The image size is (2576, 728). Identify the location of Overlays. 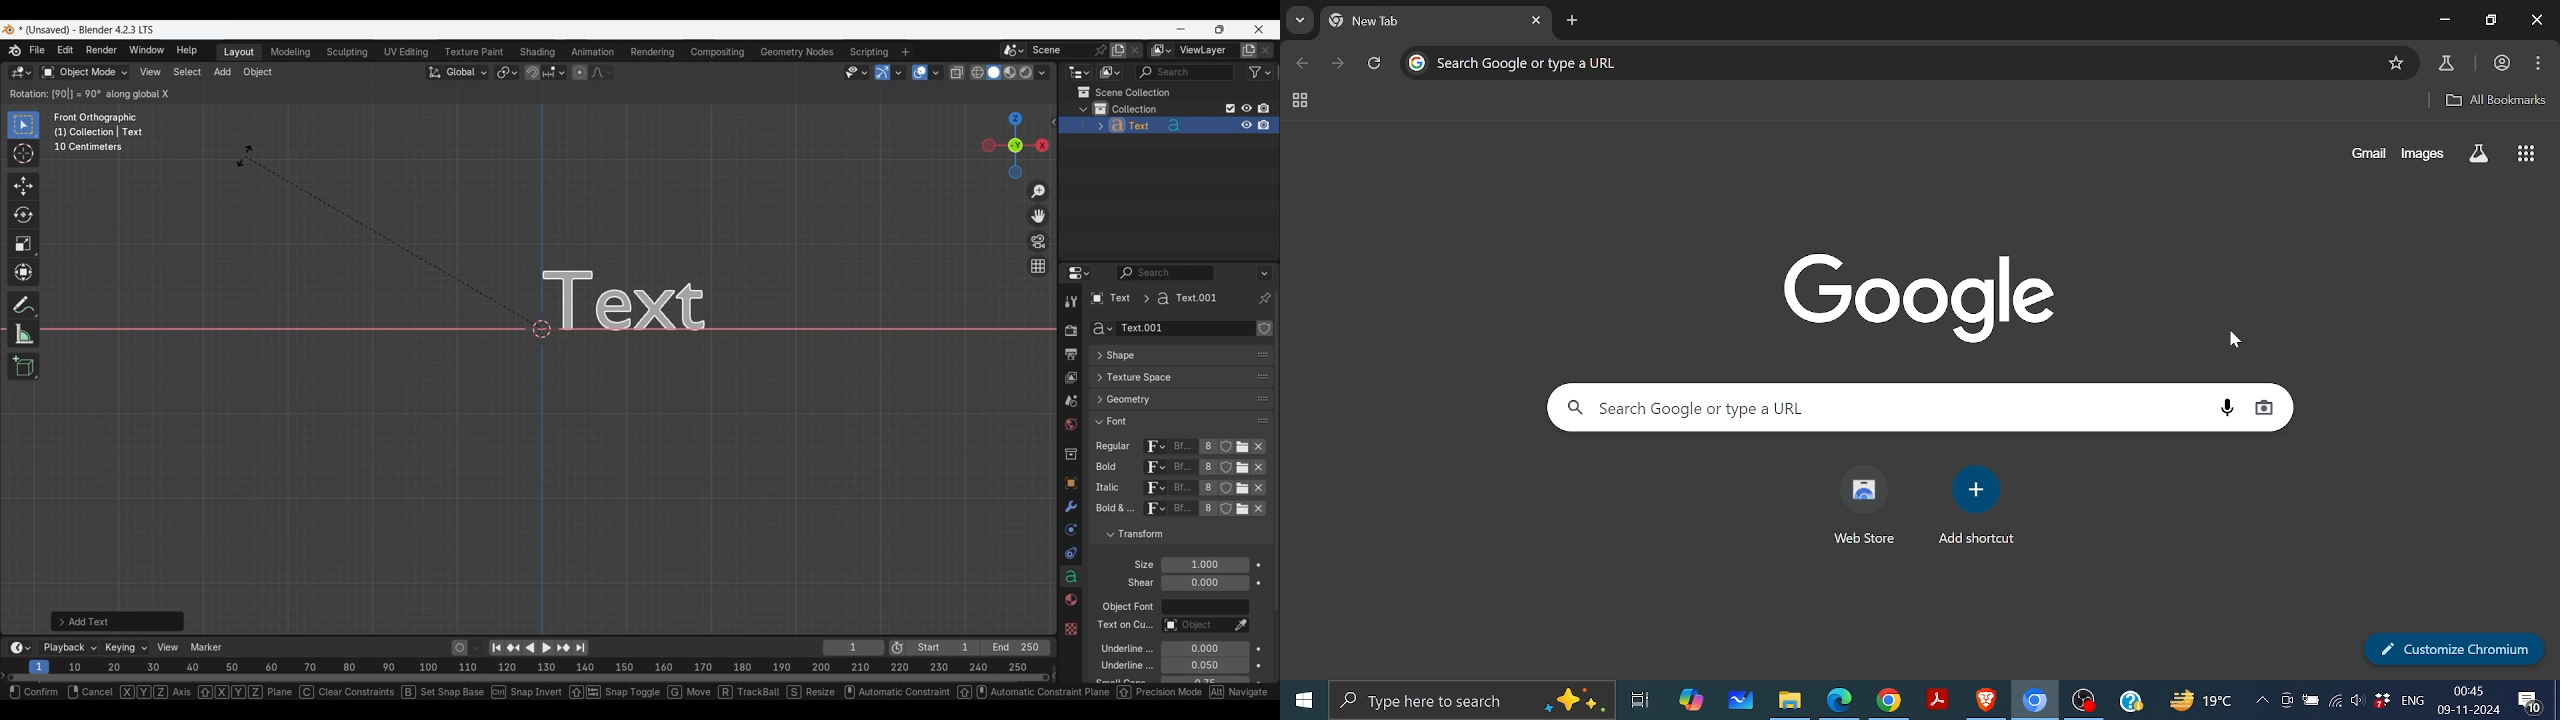
(935, 73).